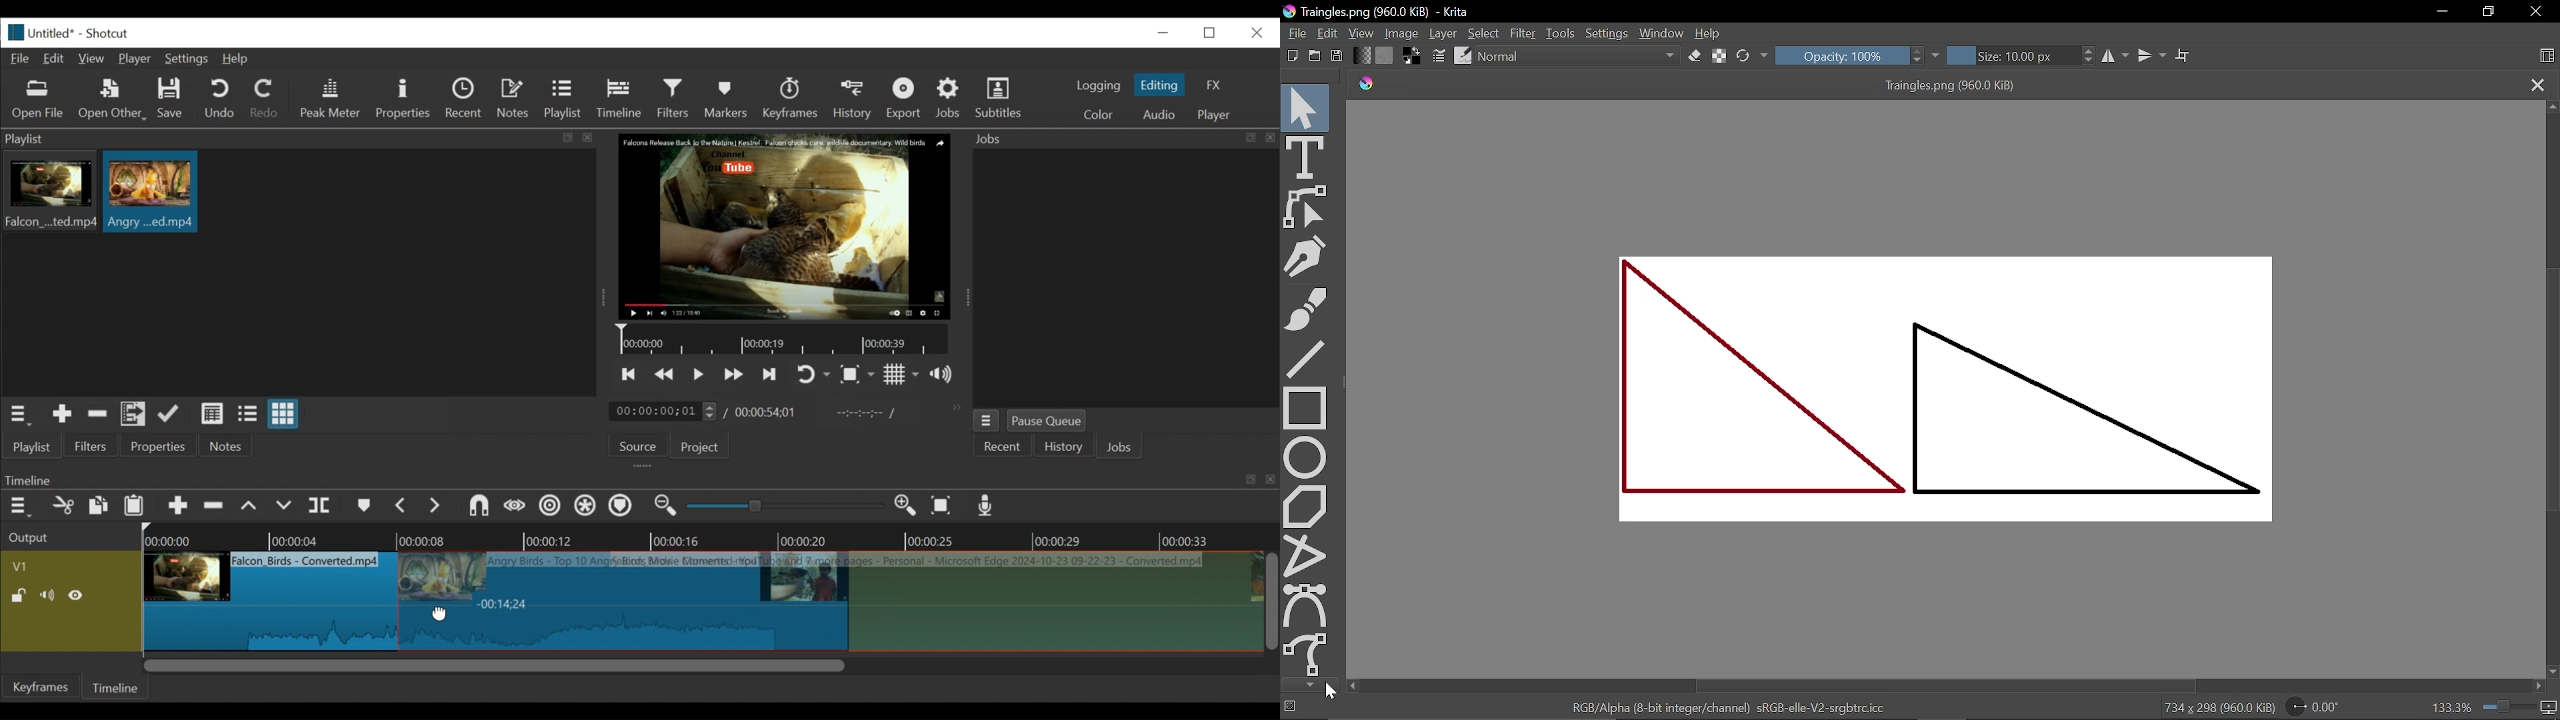 The image size is (2576, 728). Describe the element at coordinates (265, 101) in the screenshot. I see `Redo` at that location.